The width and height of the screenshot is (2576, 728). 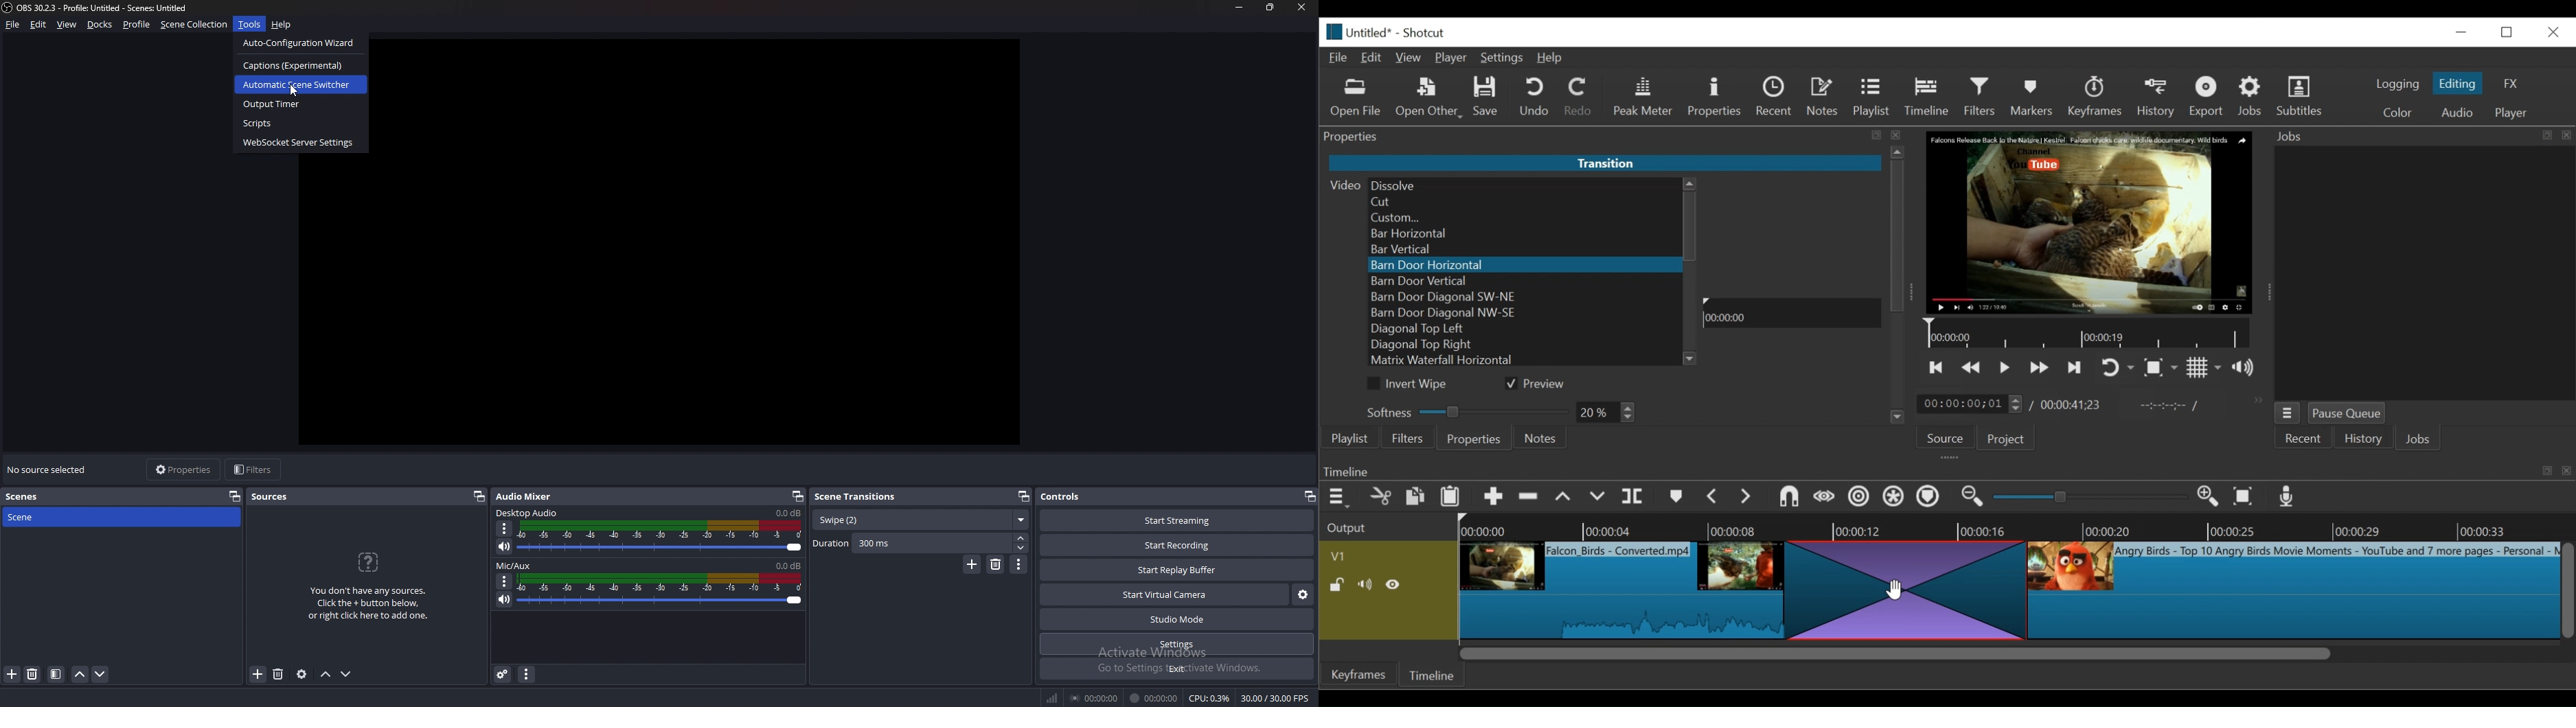 I want to click on Bar Vertical, so click(x=1522, y=251).